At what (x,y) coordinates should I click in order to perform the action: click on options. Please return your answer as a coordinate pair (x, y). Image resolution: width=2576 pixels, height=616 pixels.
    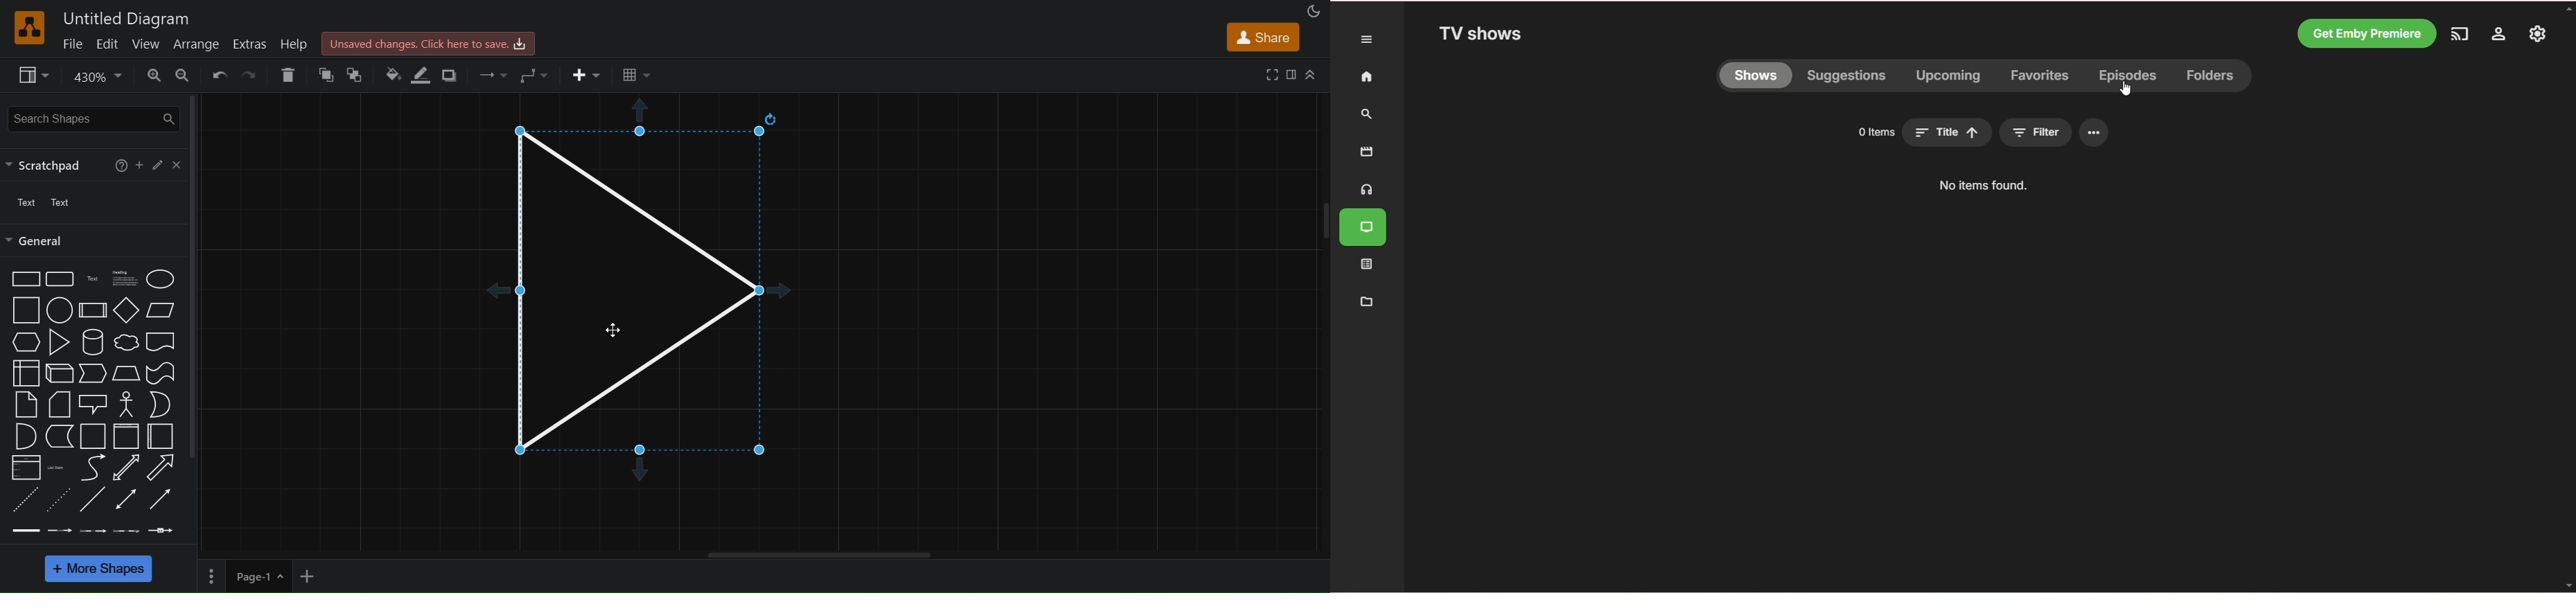
    Looking at the image, I should click on (2096, 134).